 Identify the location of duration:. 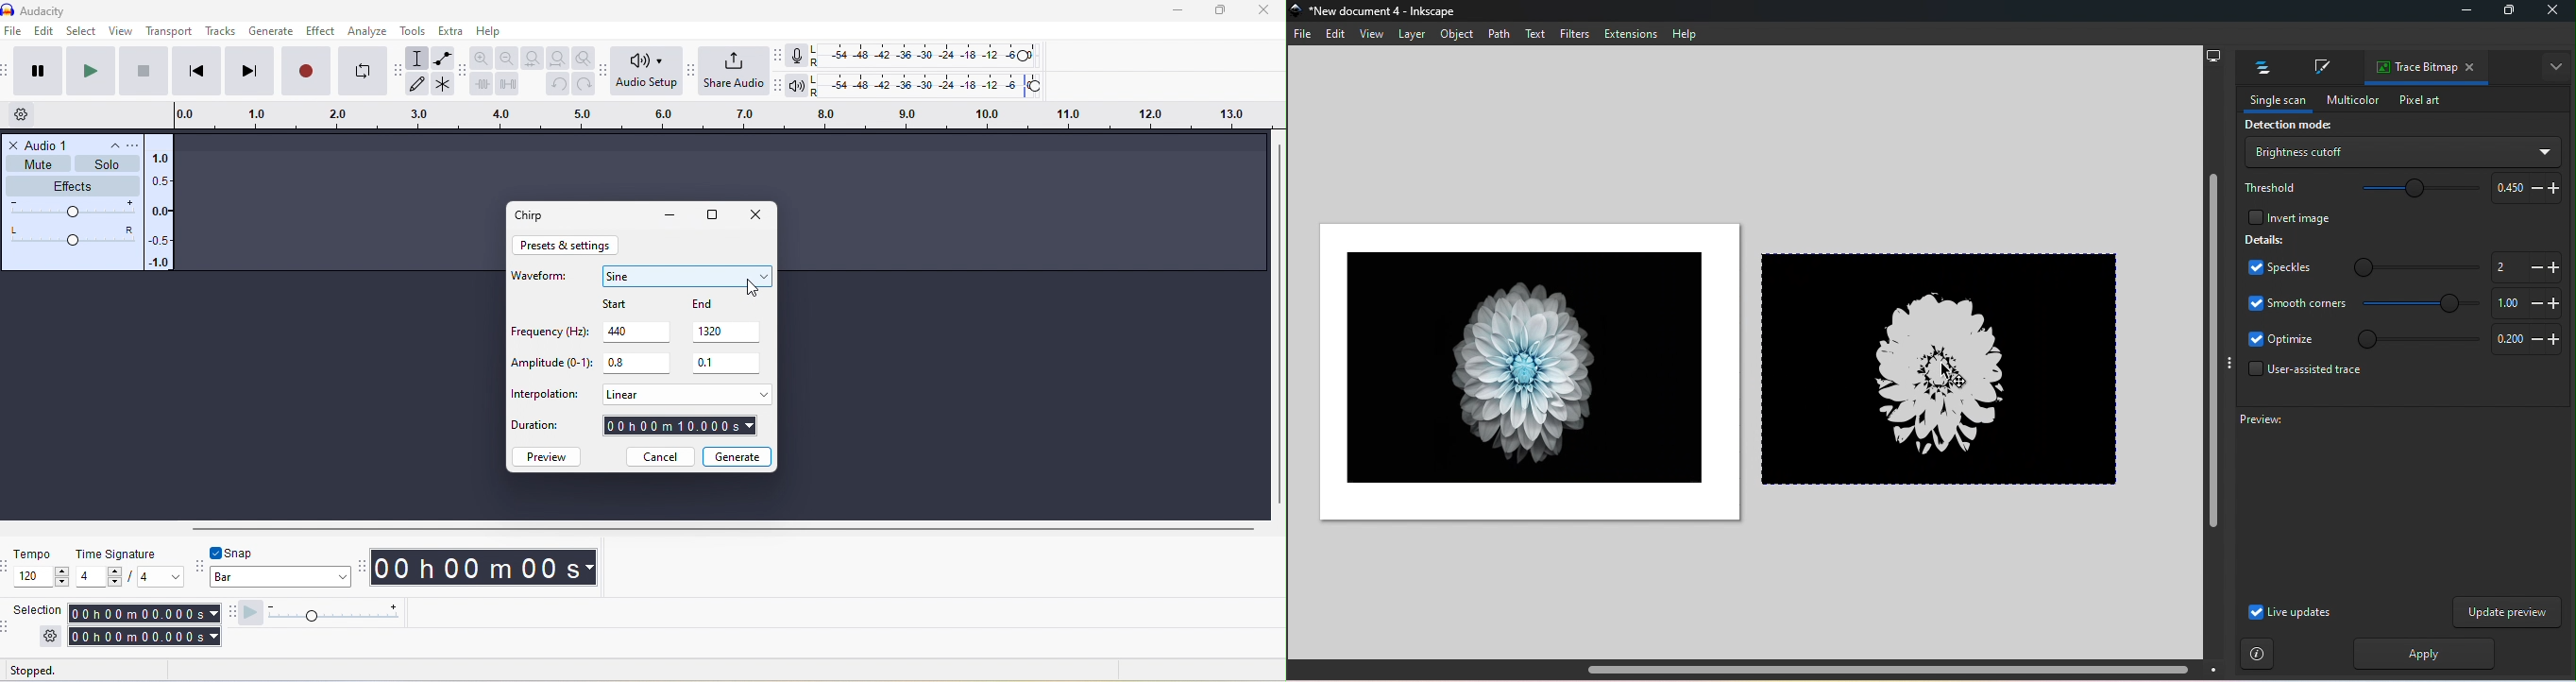
(546, 429).